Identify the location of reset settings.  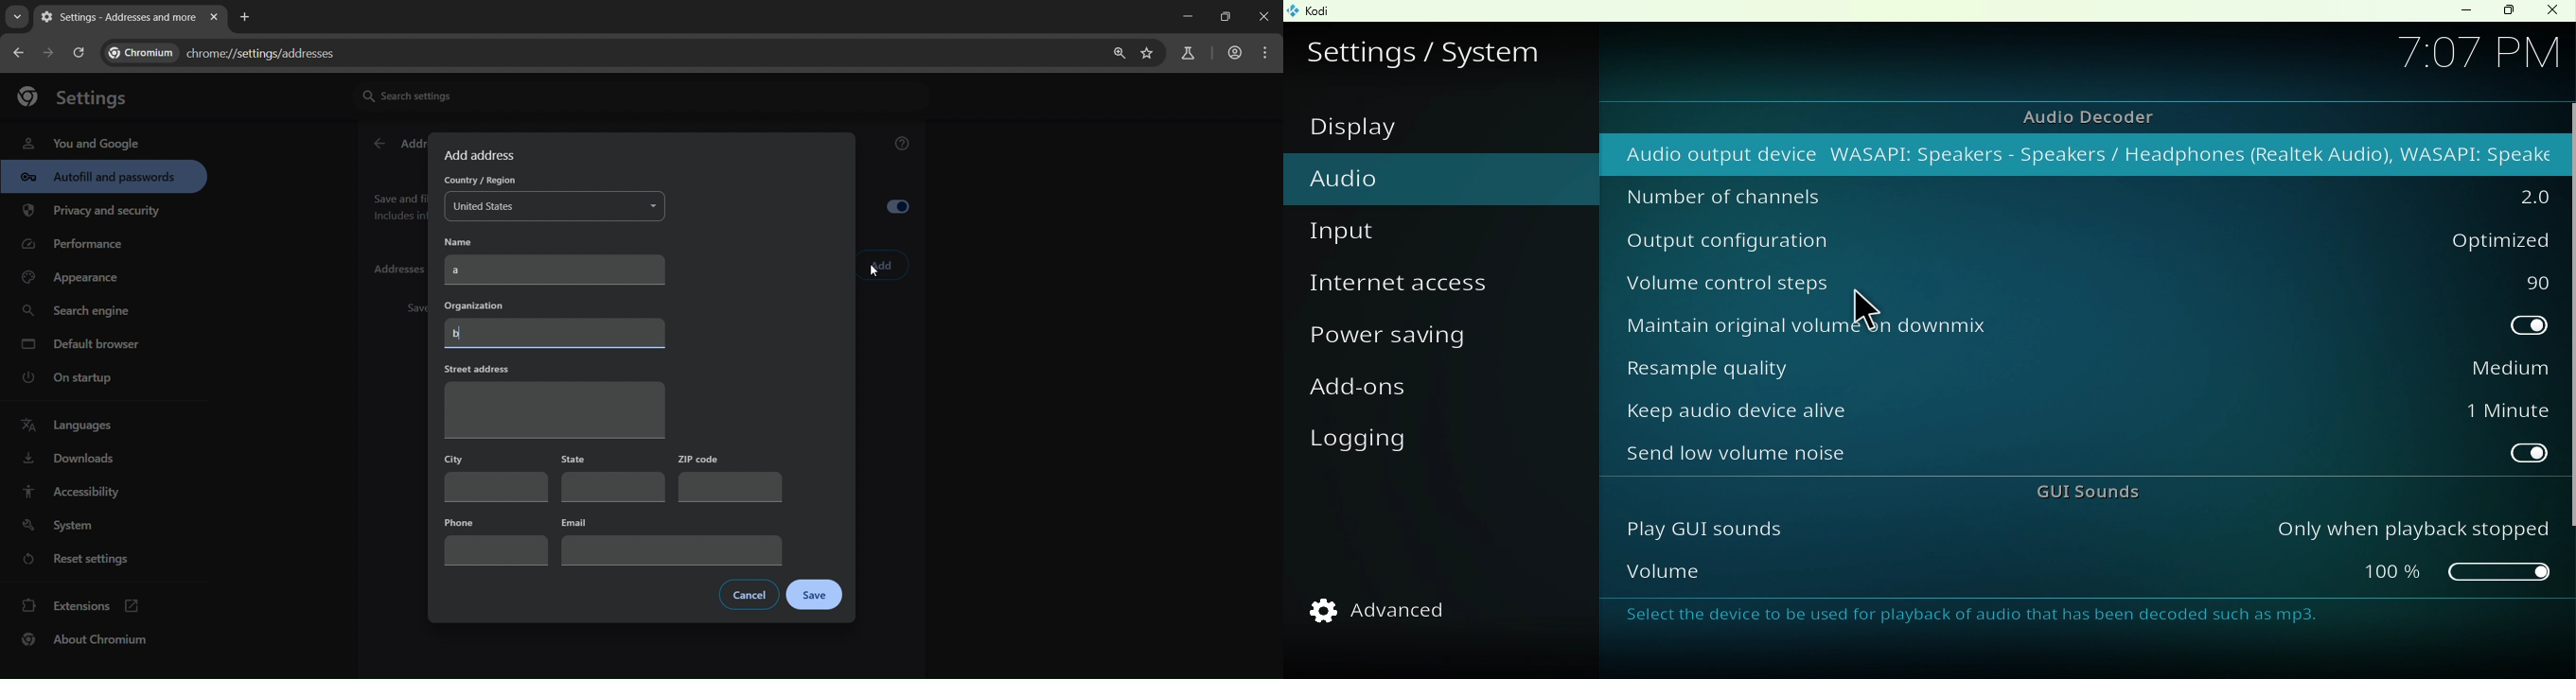
(88, 561).